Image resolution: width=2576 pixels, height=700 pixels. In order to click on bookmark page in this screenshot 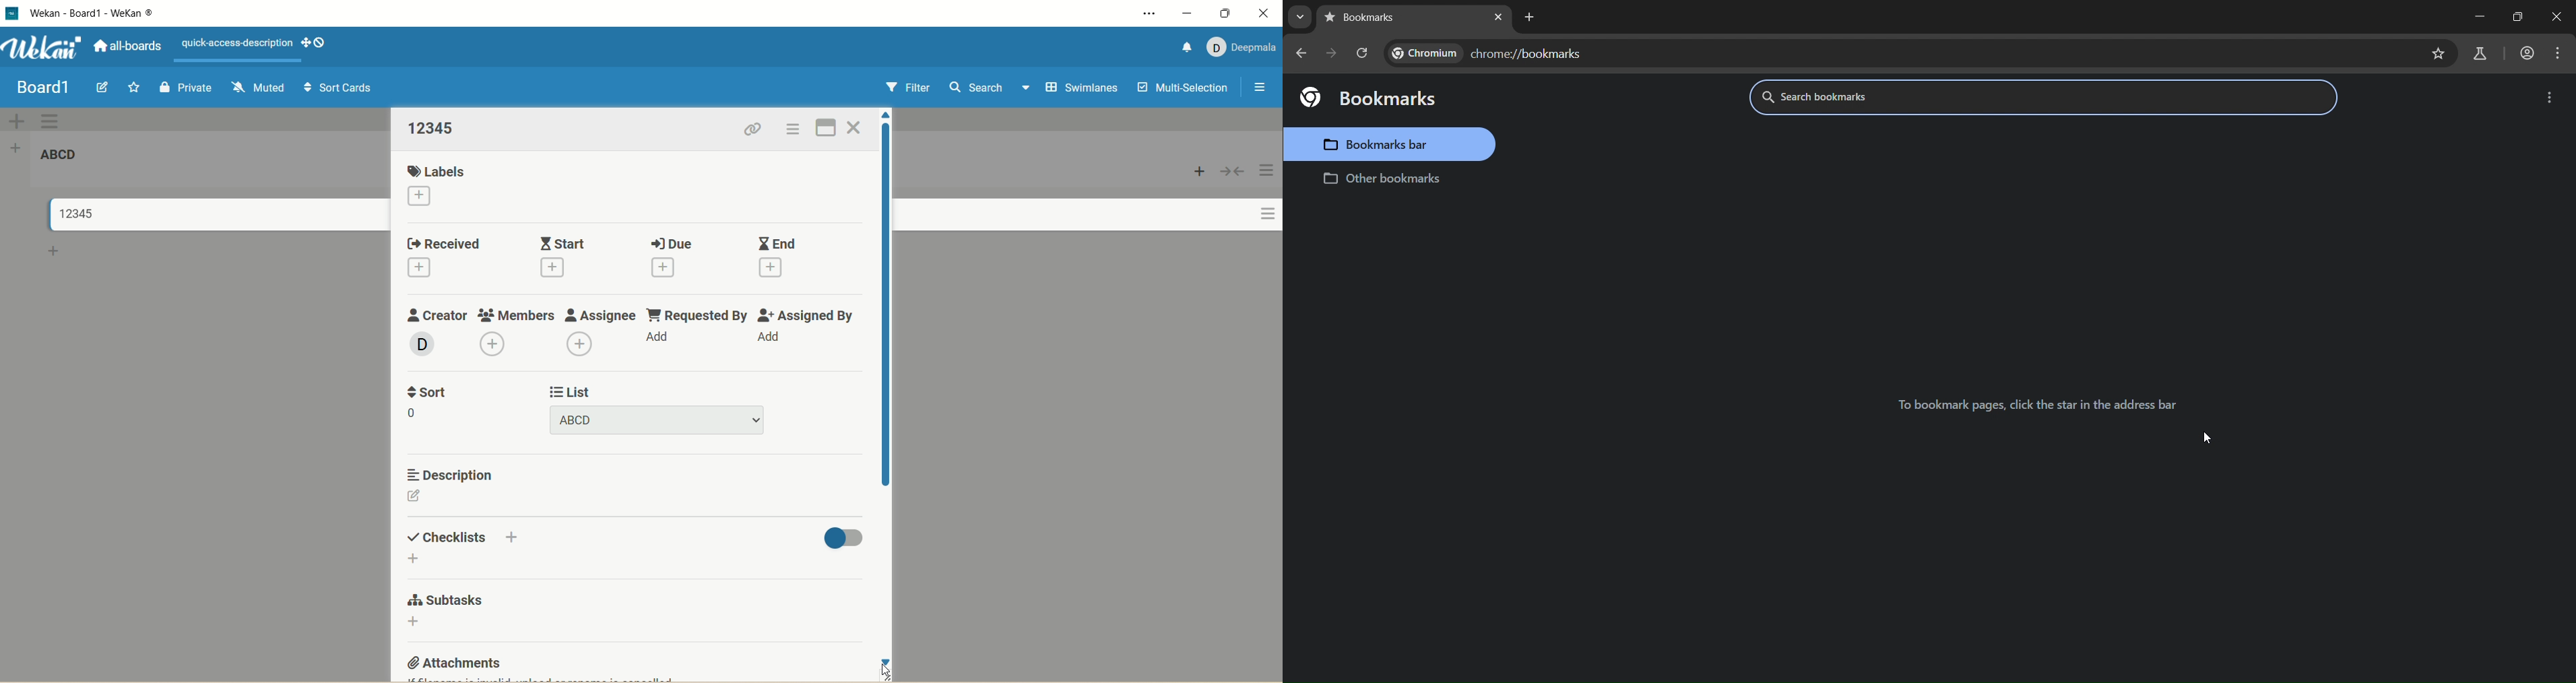, I will do `click(2440, 55)`.